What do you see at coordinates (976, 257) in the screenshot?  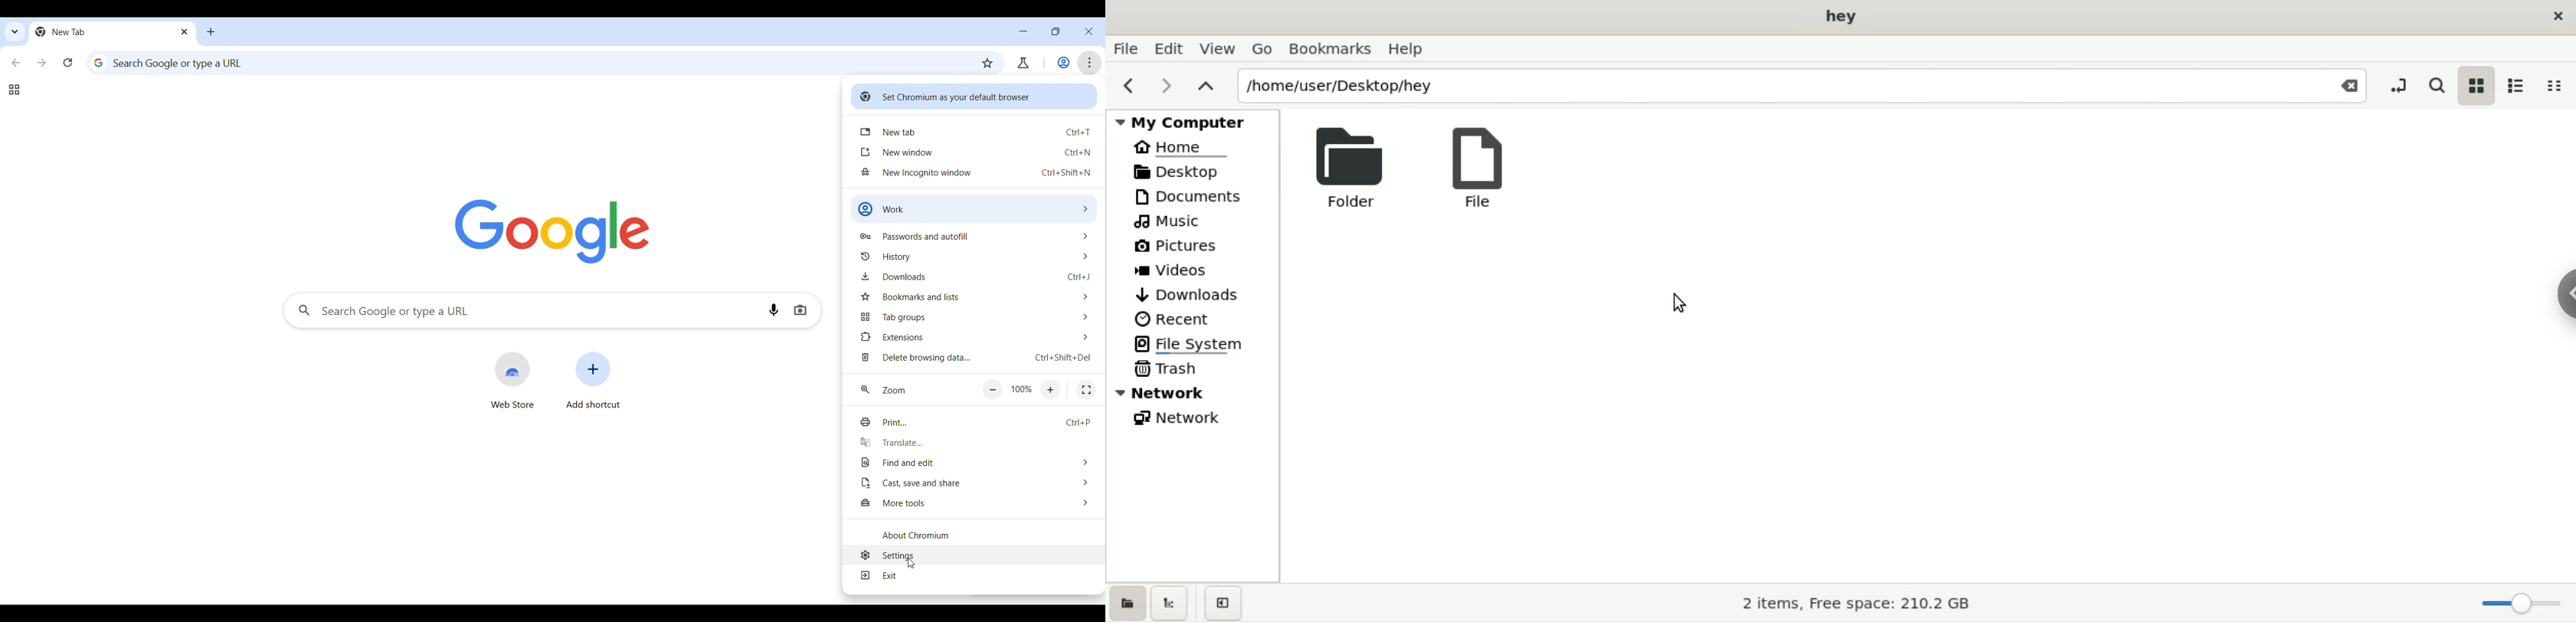 I see `History options` at bounding box center [976, 257].